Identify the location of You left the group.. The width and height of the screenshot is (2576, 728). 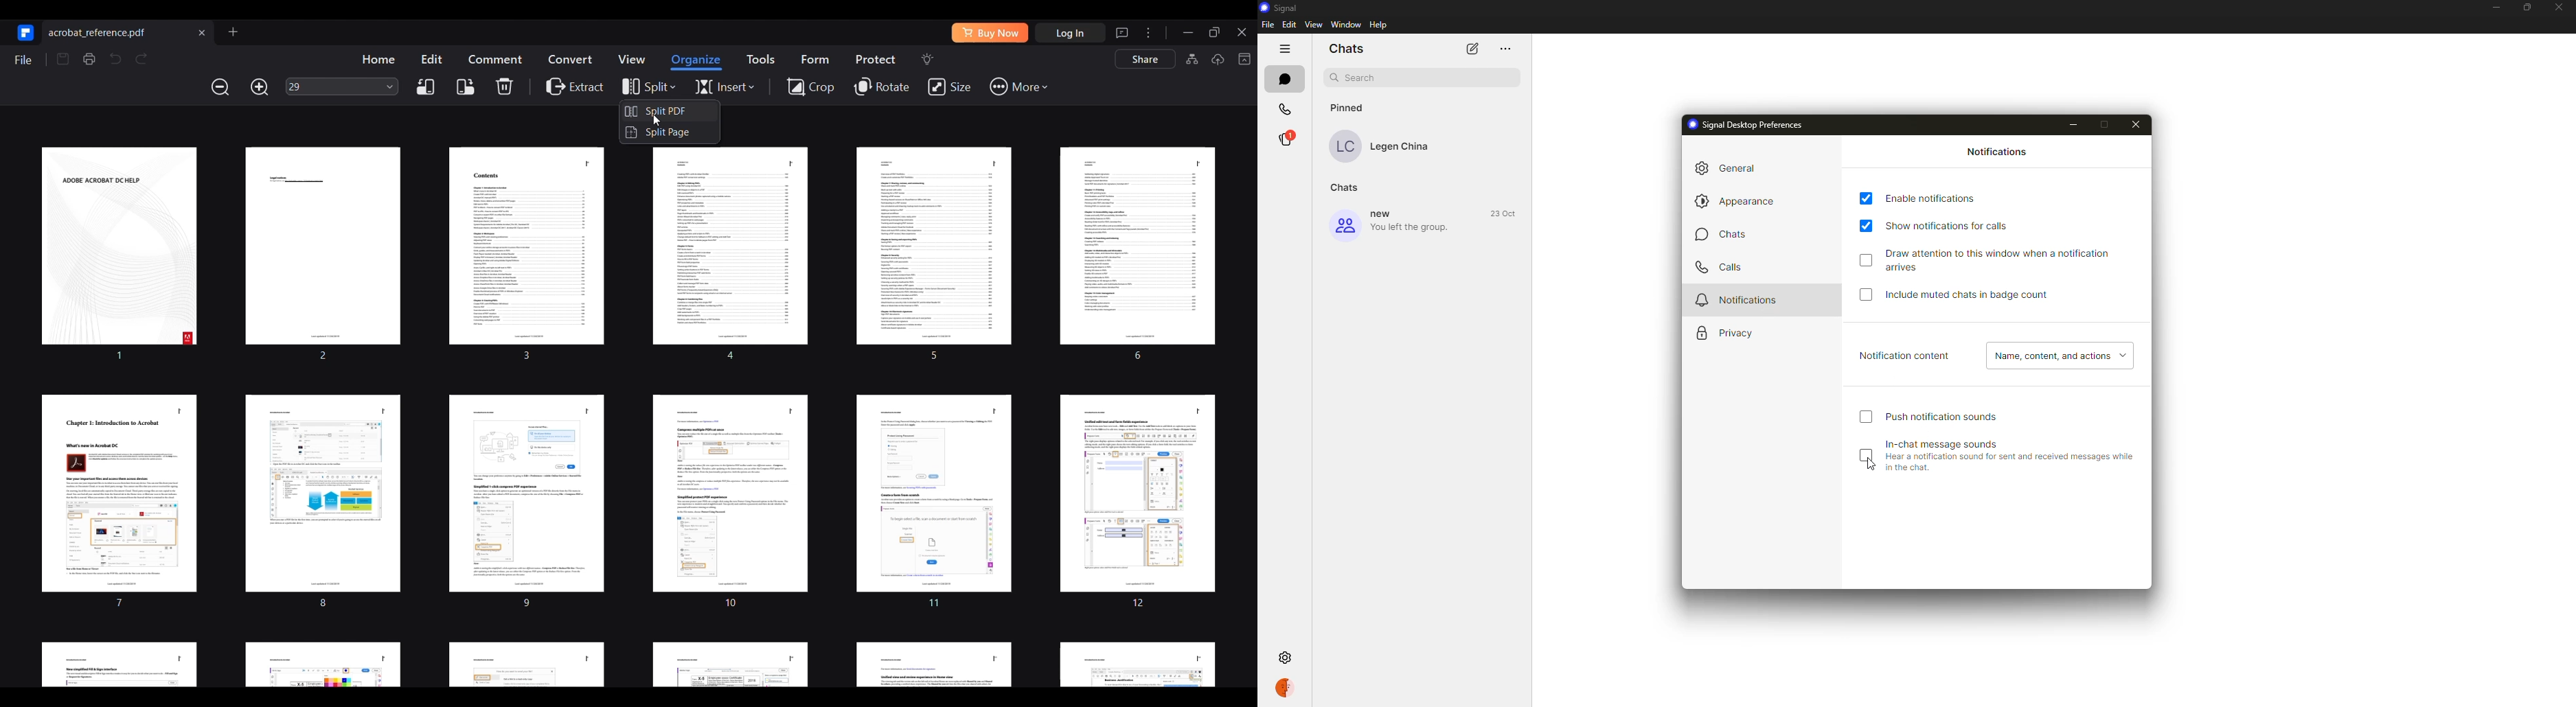
(1411, 228).